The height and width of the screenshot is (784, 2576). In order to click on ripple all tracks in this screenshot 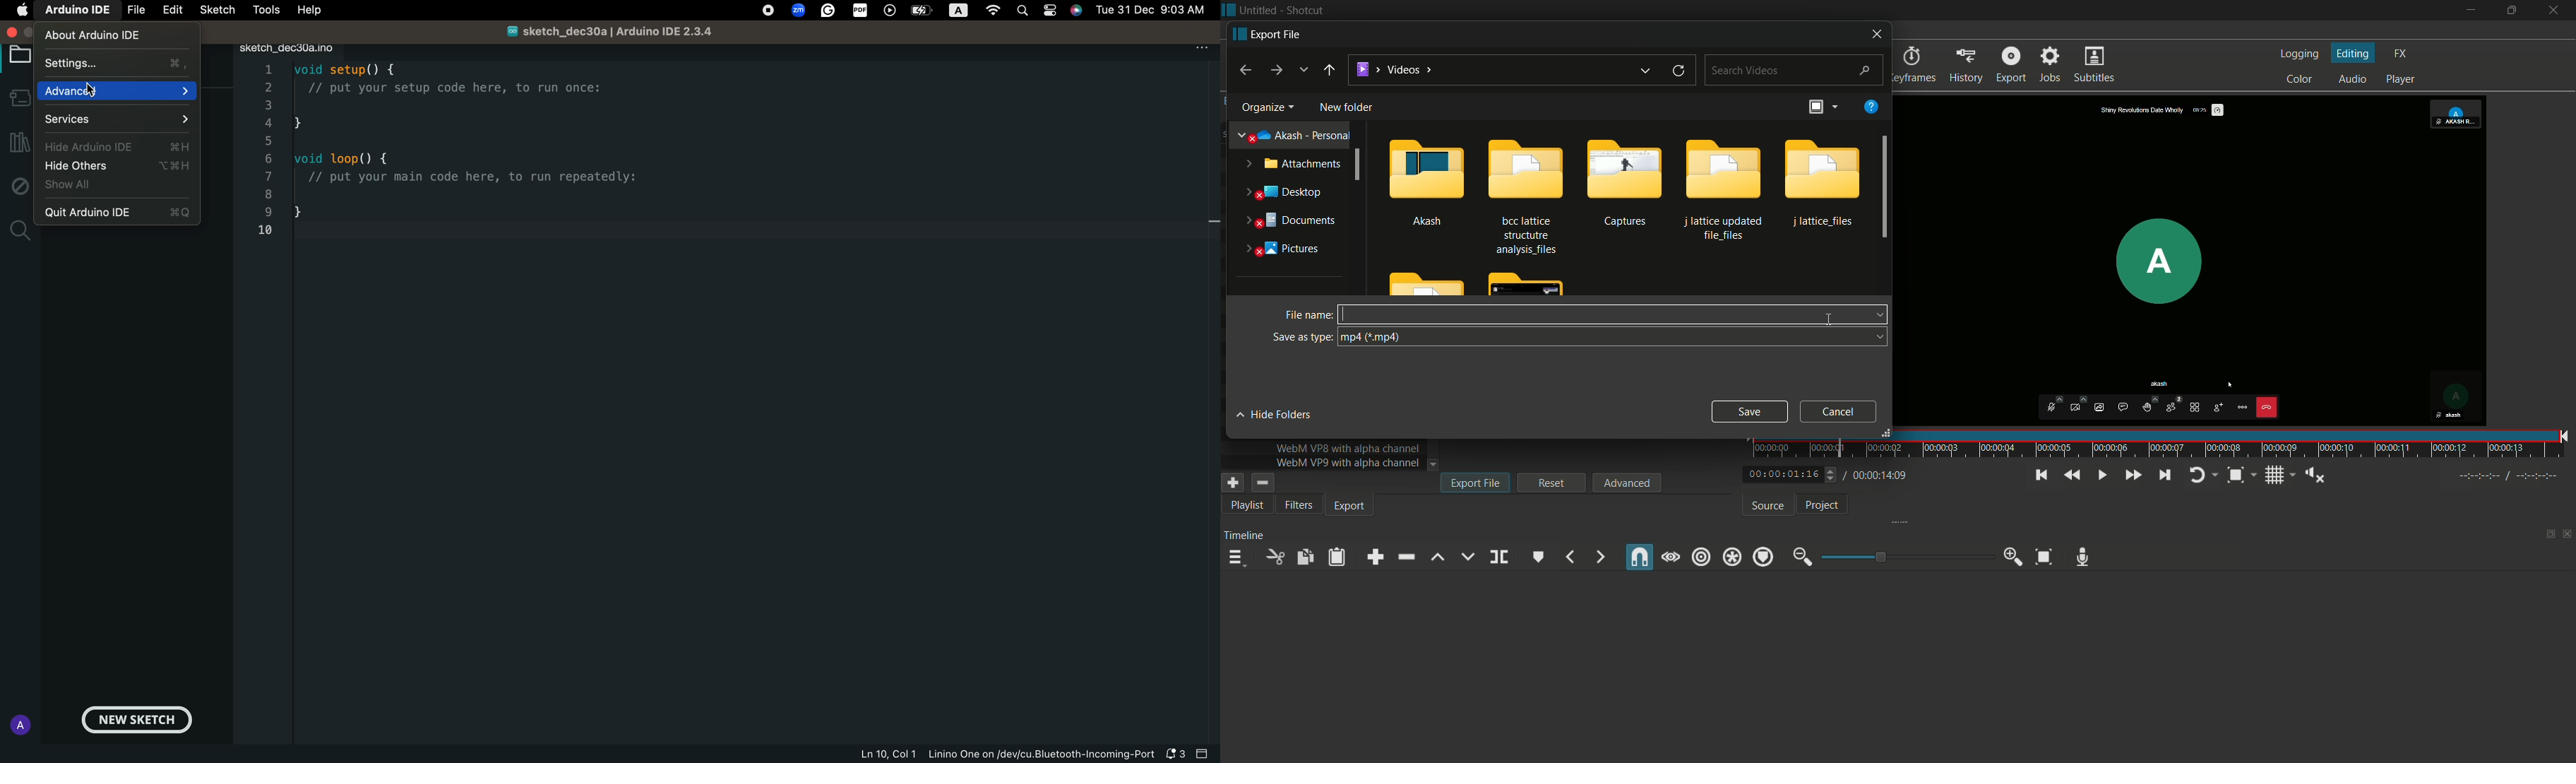, I will do `click(1734, 557)`.